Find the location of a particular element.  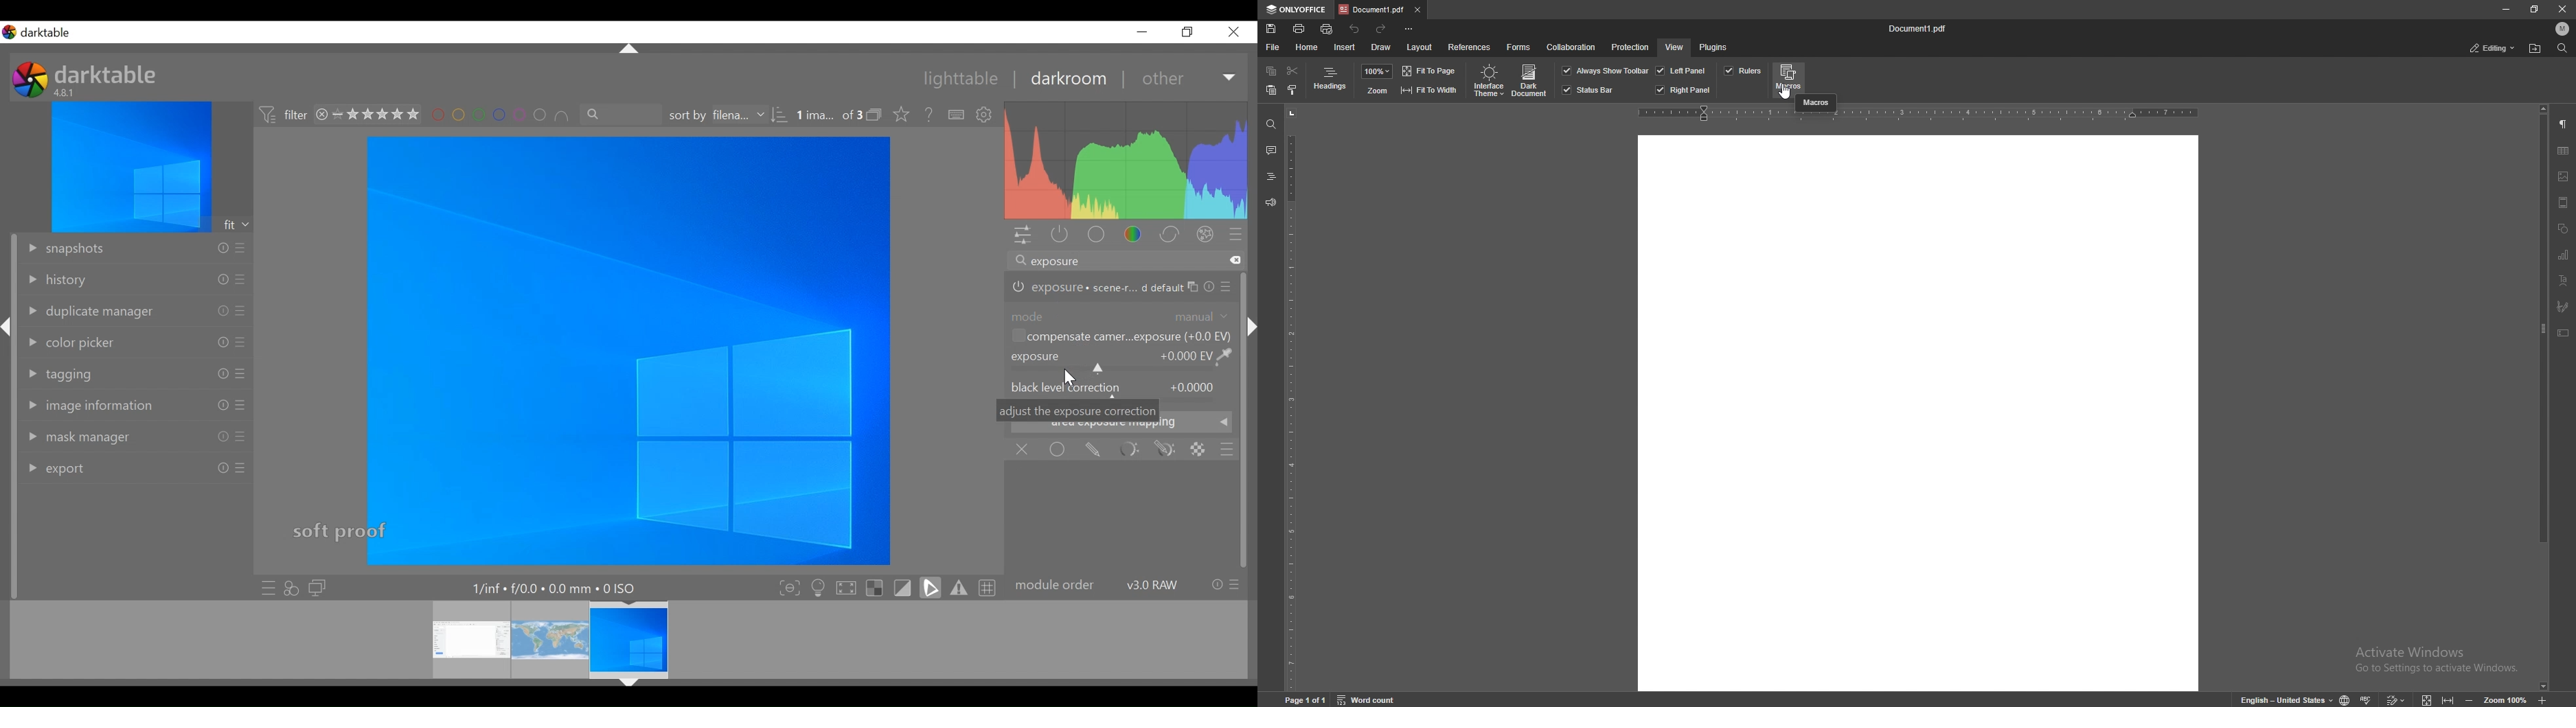

darkroom is located at coordinates (1063, 81).